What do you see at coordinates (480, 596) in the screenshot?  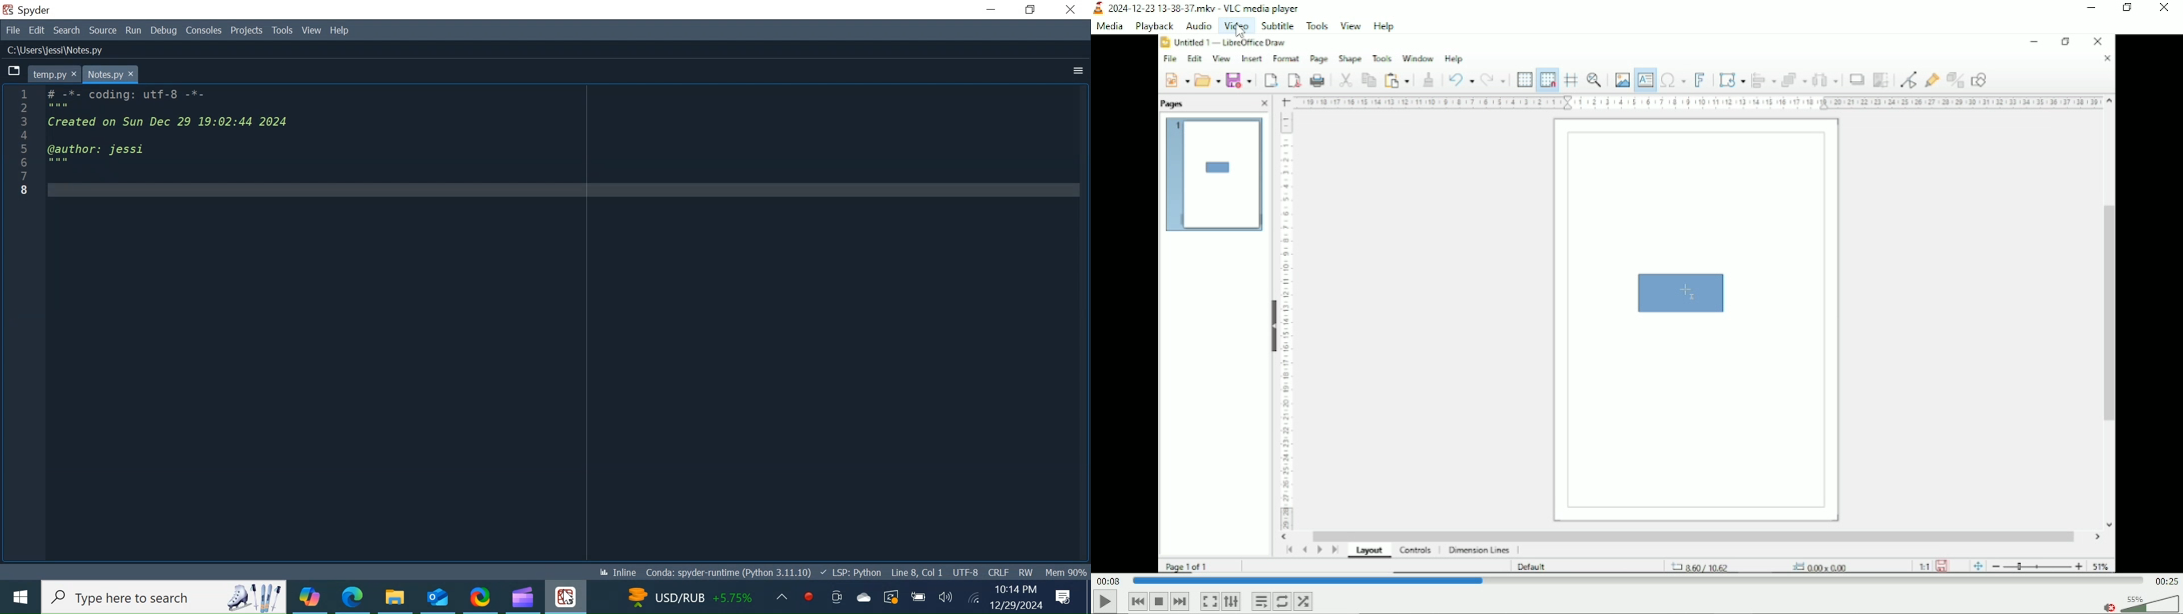 I see `ShareX` at bounding box center [480, 596].